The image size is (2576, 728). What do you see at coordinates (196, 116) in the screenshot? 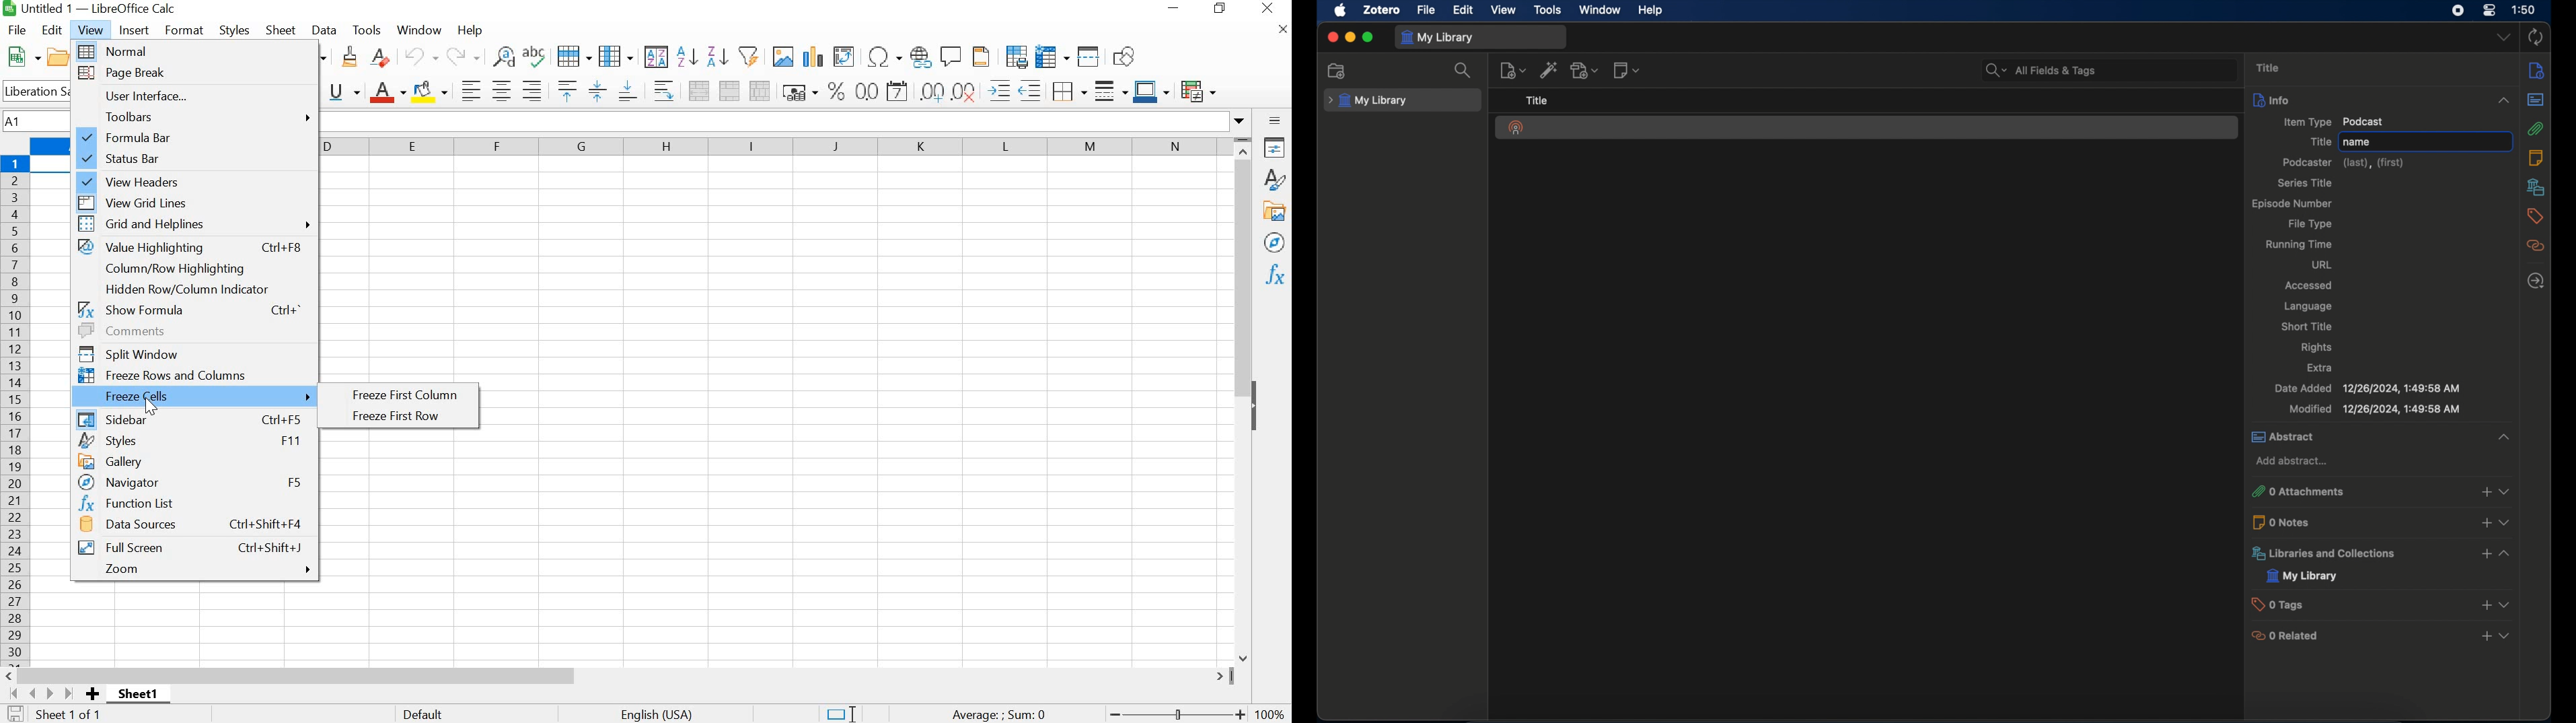
I see `TOOLBARS` at bounding box center [196, 116].